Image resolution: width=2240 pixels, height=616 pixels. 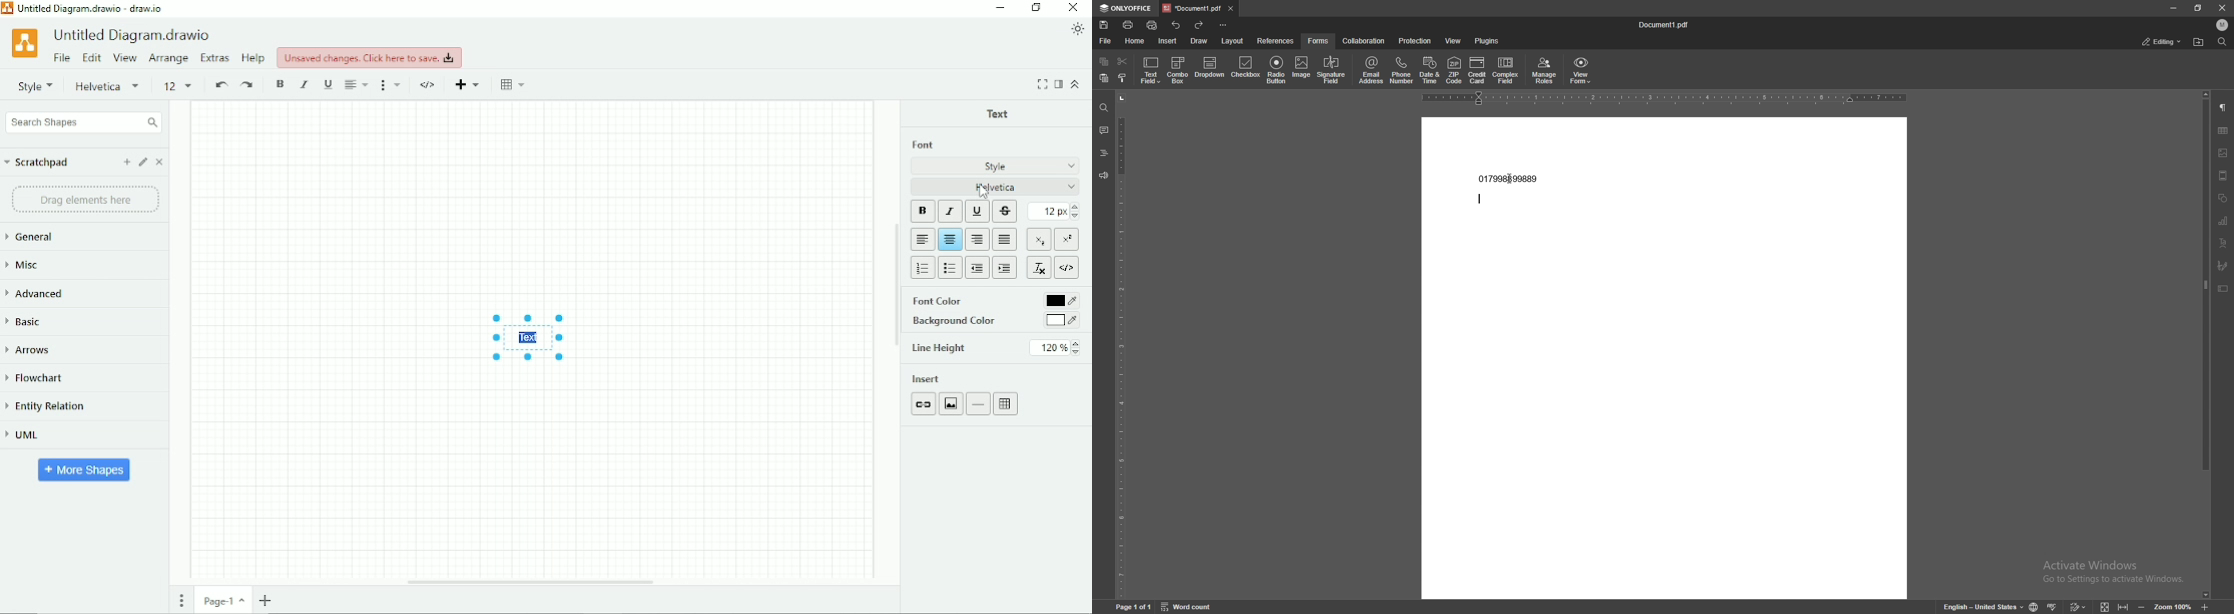 What do you see at coordinates (1055, 212) in the screenshot?
I see `Font size` at bounding box center [1055, 212].